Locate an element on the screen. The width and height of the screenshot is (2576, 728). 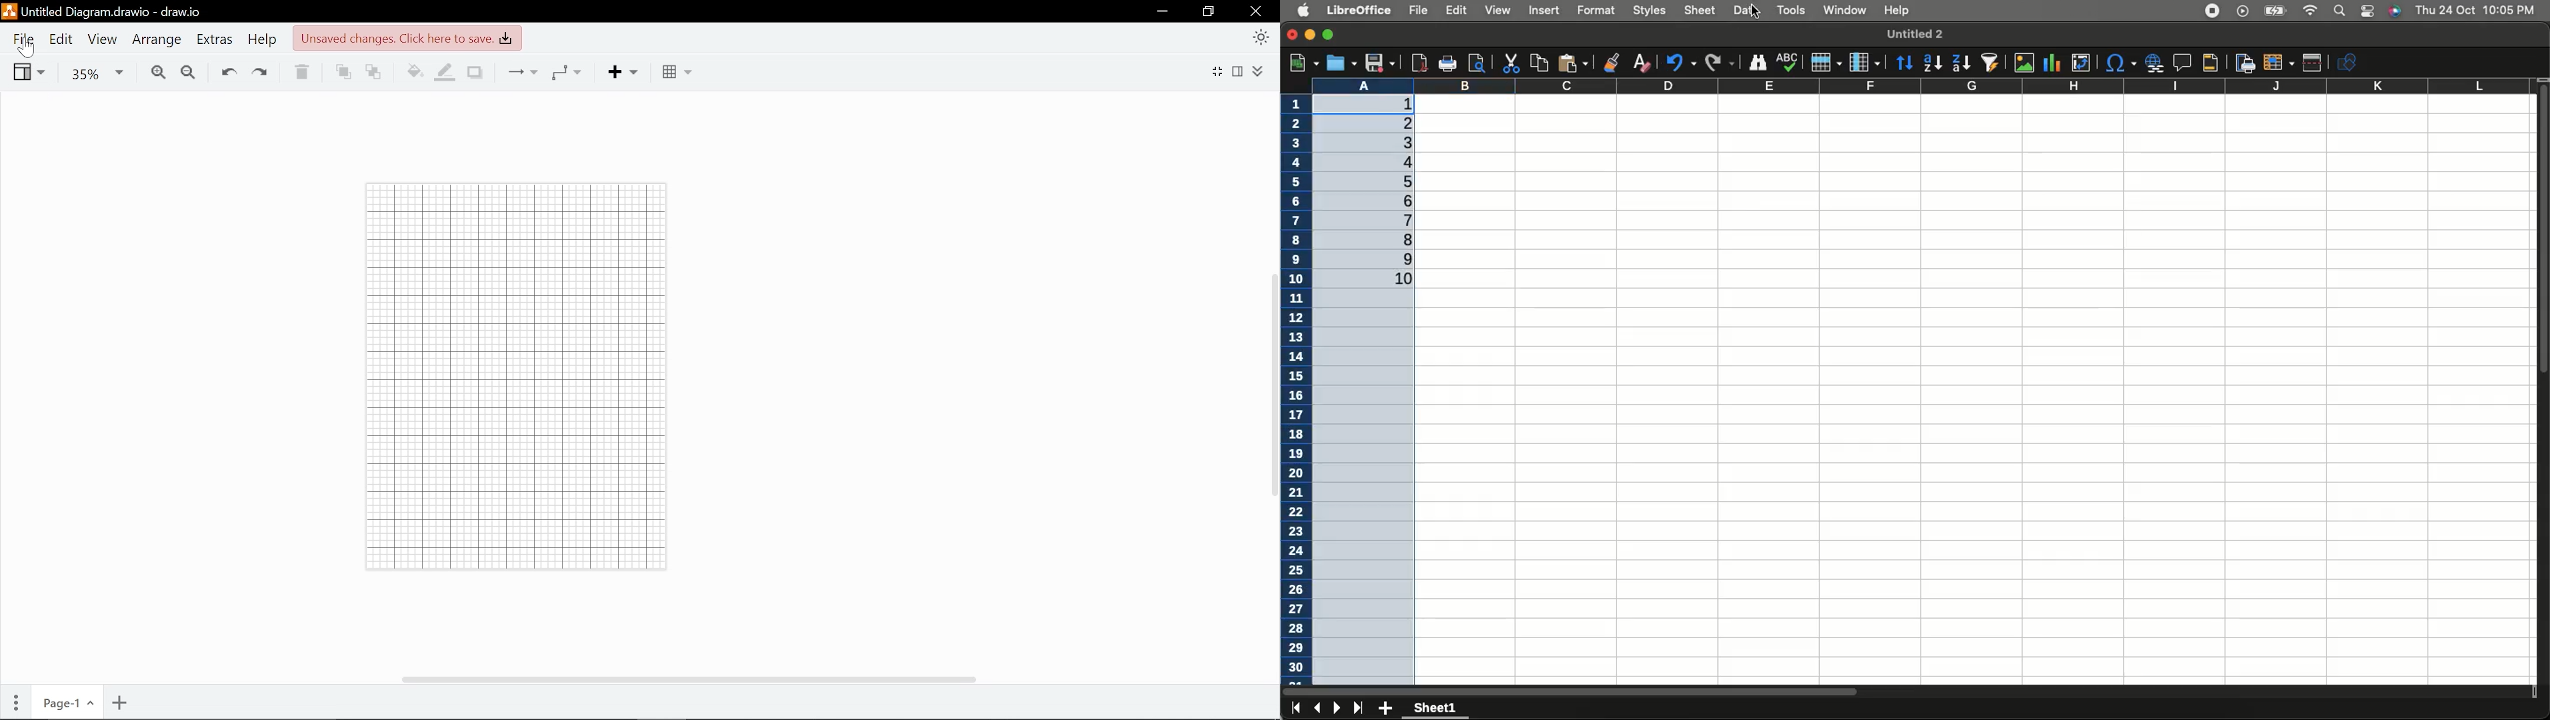
LibreOffice is located at coordinates (1361, 11).